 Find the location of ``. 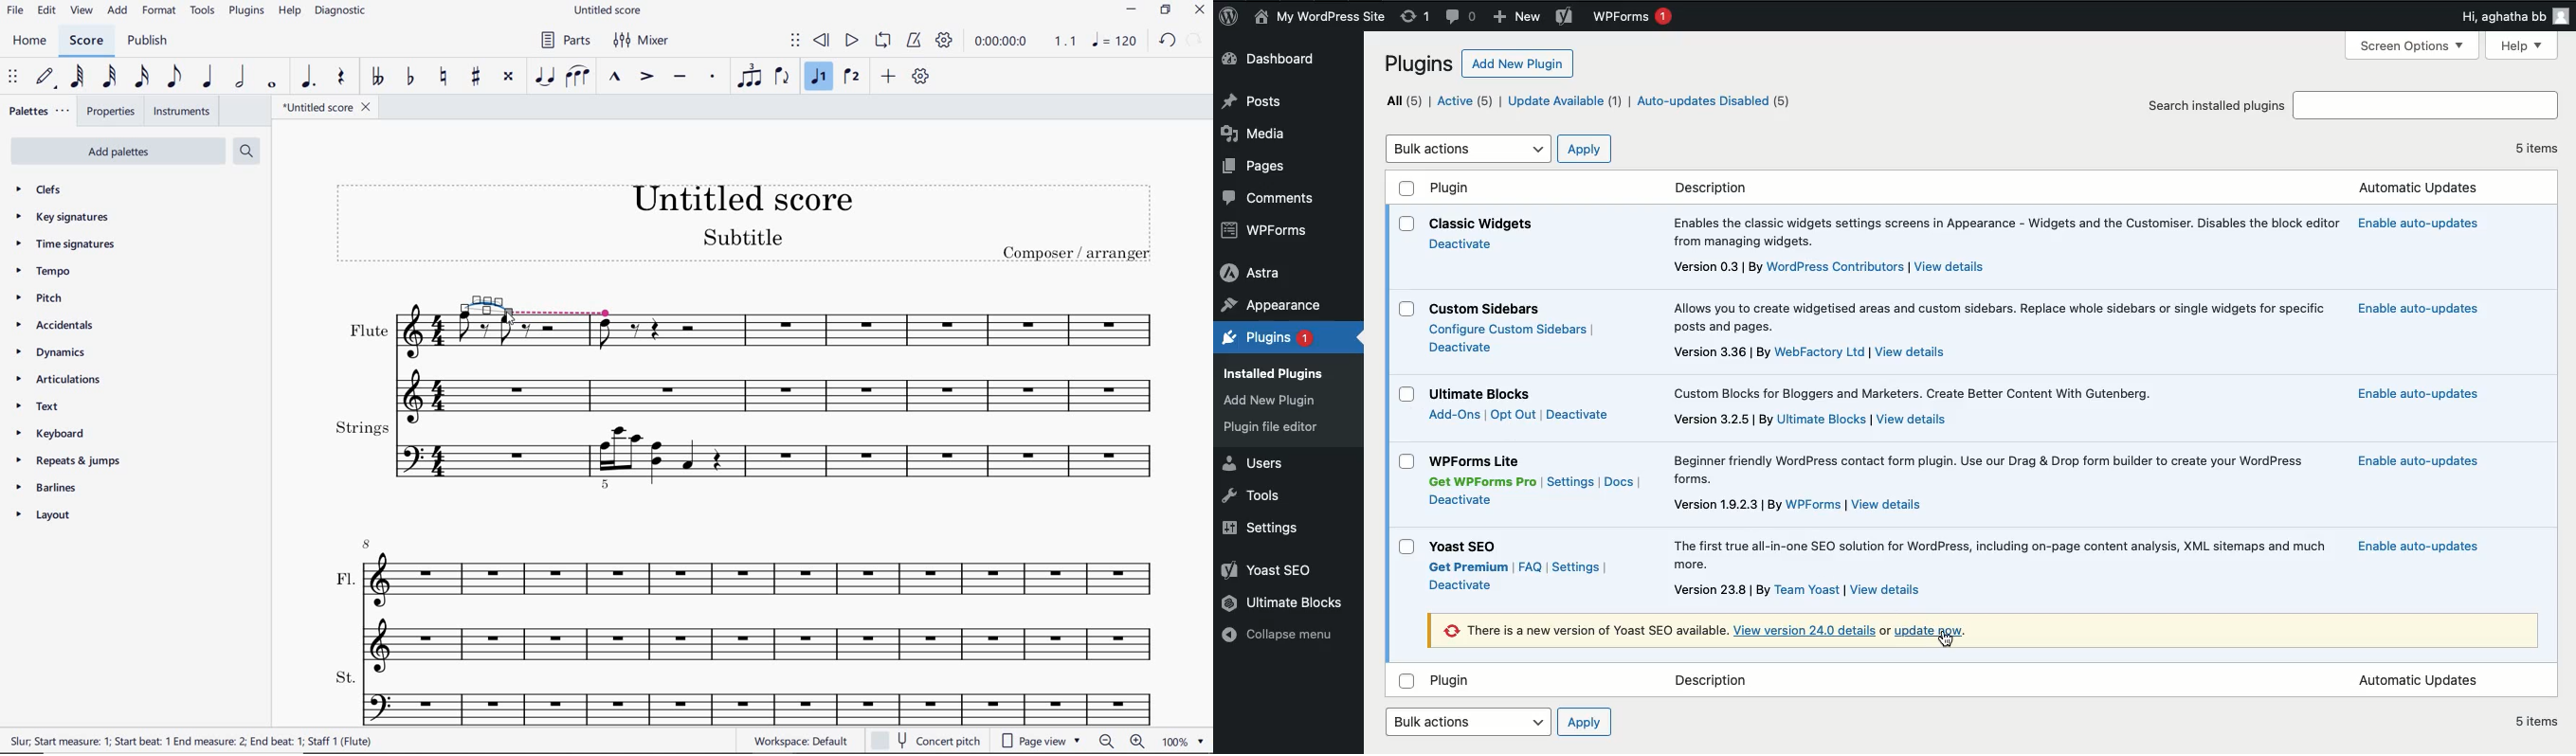

 is located at coordinates (389, 357).